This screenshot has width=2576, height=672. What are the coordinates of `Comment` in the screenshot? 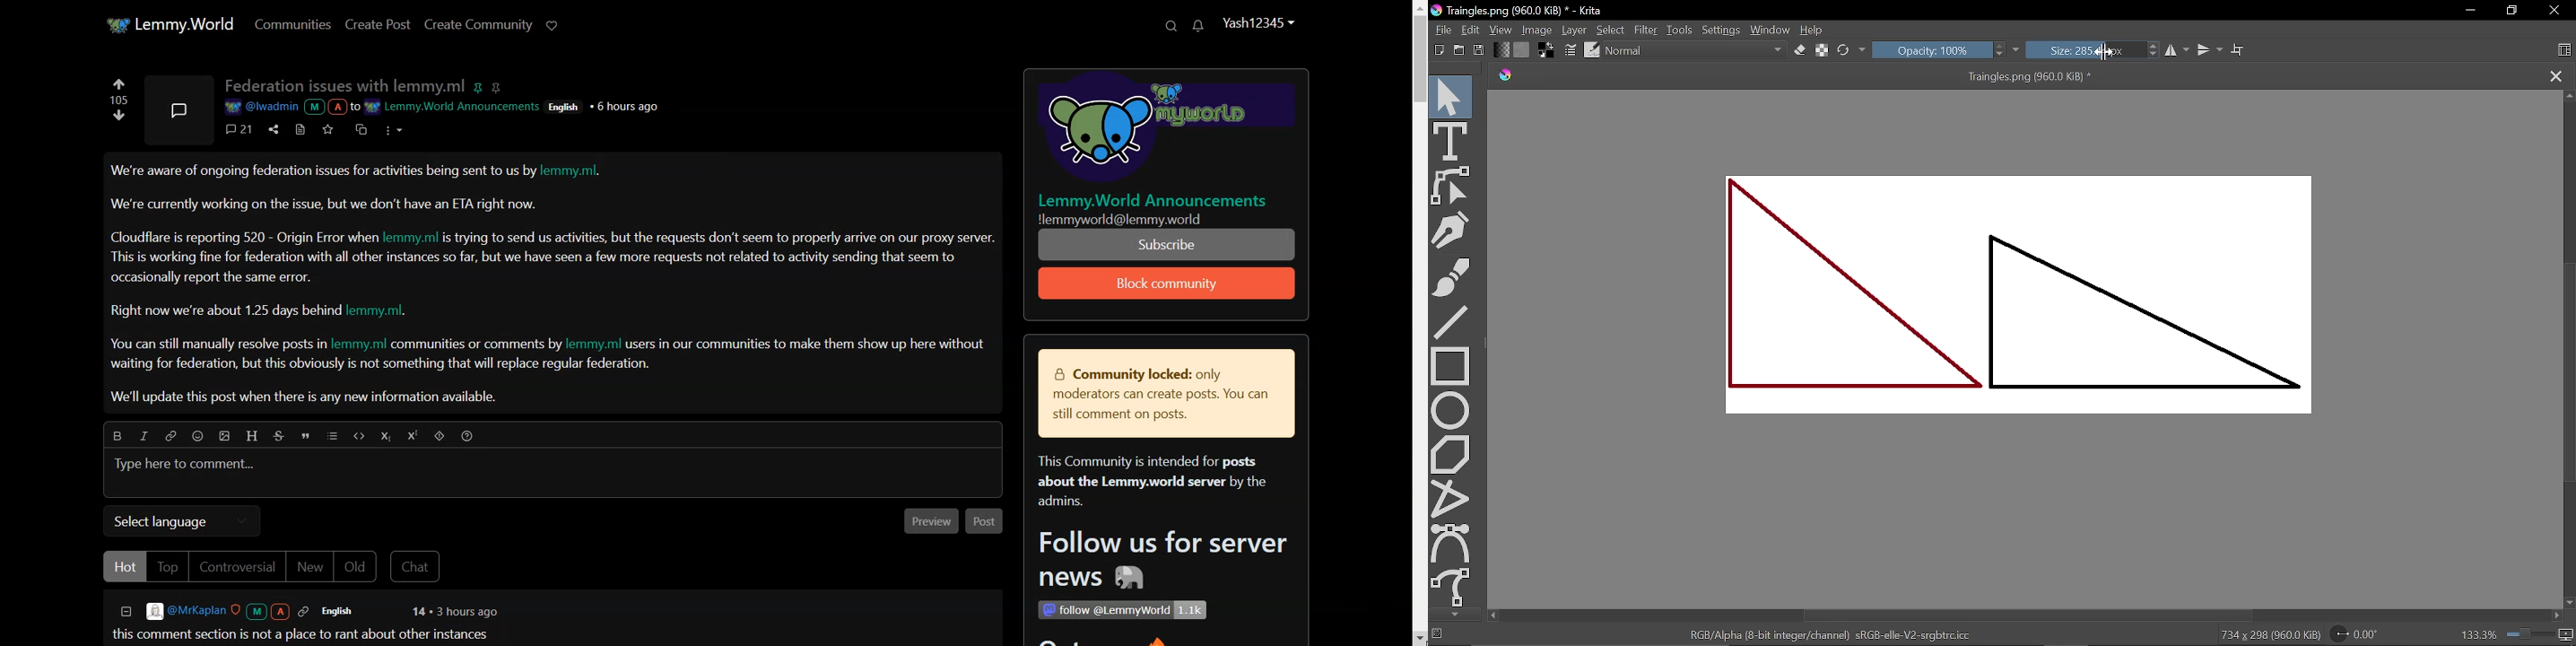 It's located at (238, 129).